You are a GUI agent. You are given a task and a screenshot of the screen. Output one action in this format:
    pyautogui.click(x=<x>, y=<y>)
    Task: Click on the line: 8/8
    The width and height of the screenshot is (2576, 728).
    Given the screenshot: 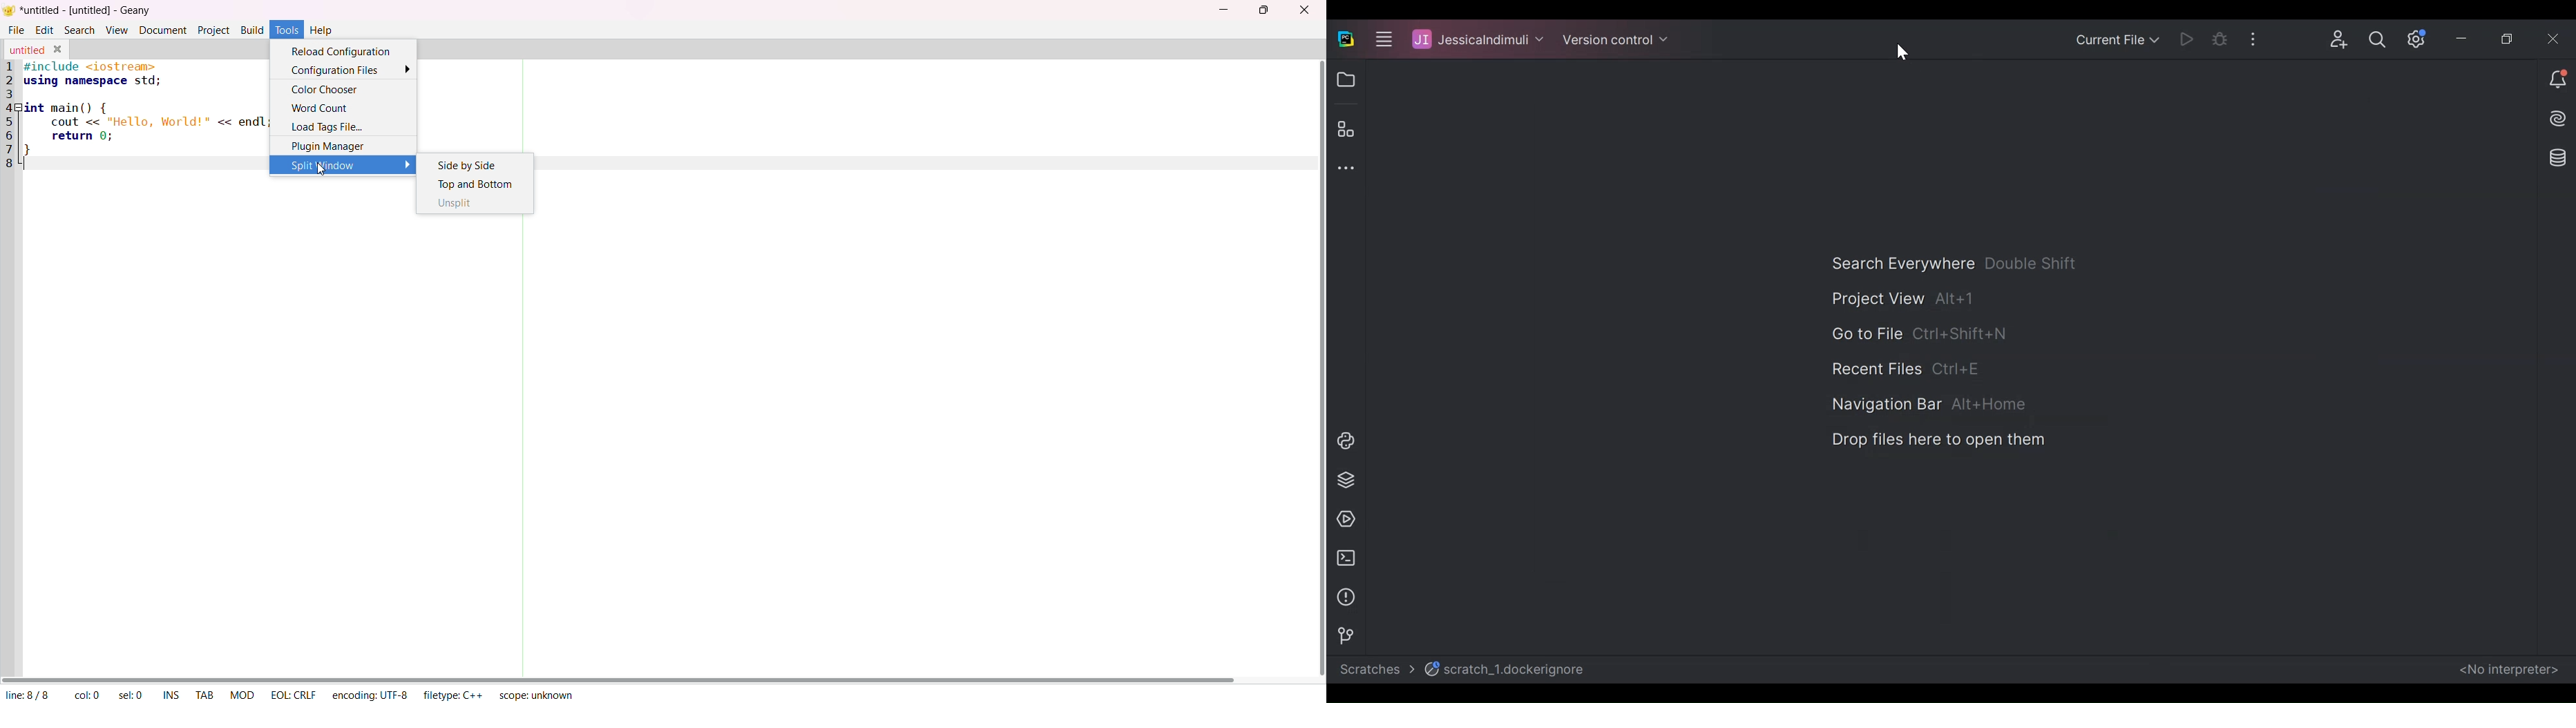 What is the action you would take?
    pyautogui.click(x=28, y=695)
    